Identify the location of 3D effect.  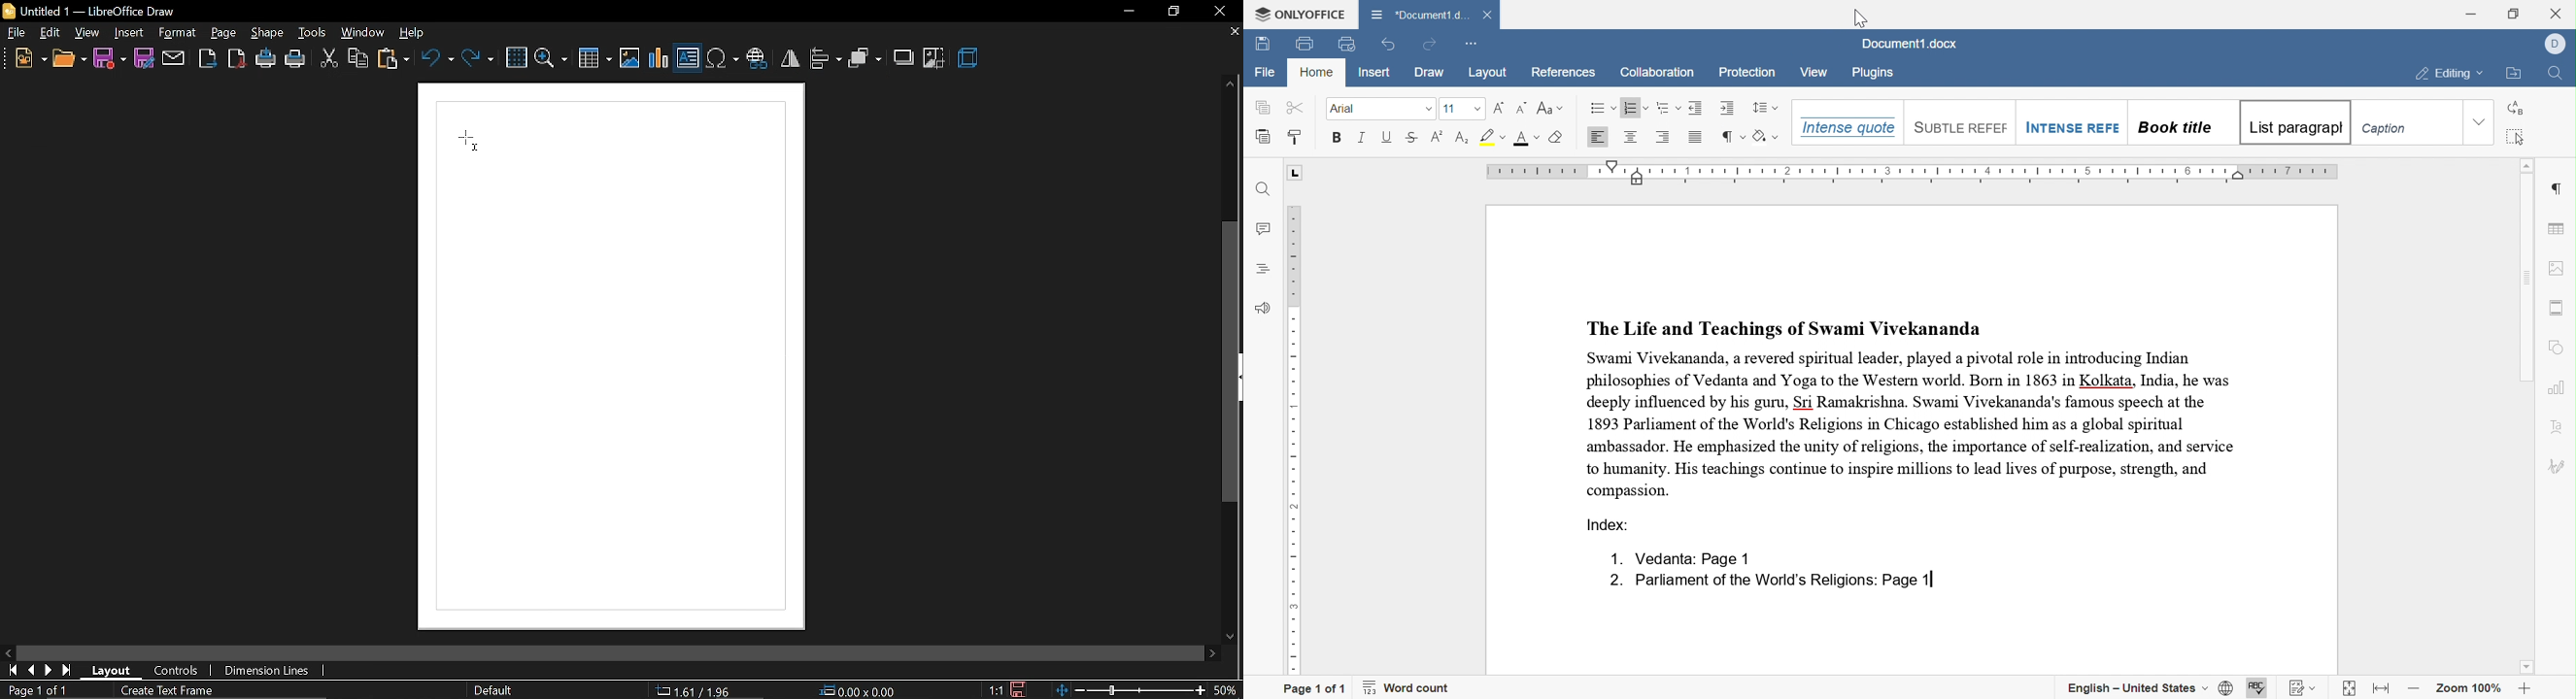
(970, 59).